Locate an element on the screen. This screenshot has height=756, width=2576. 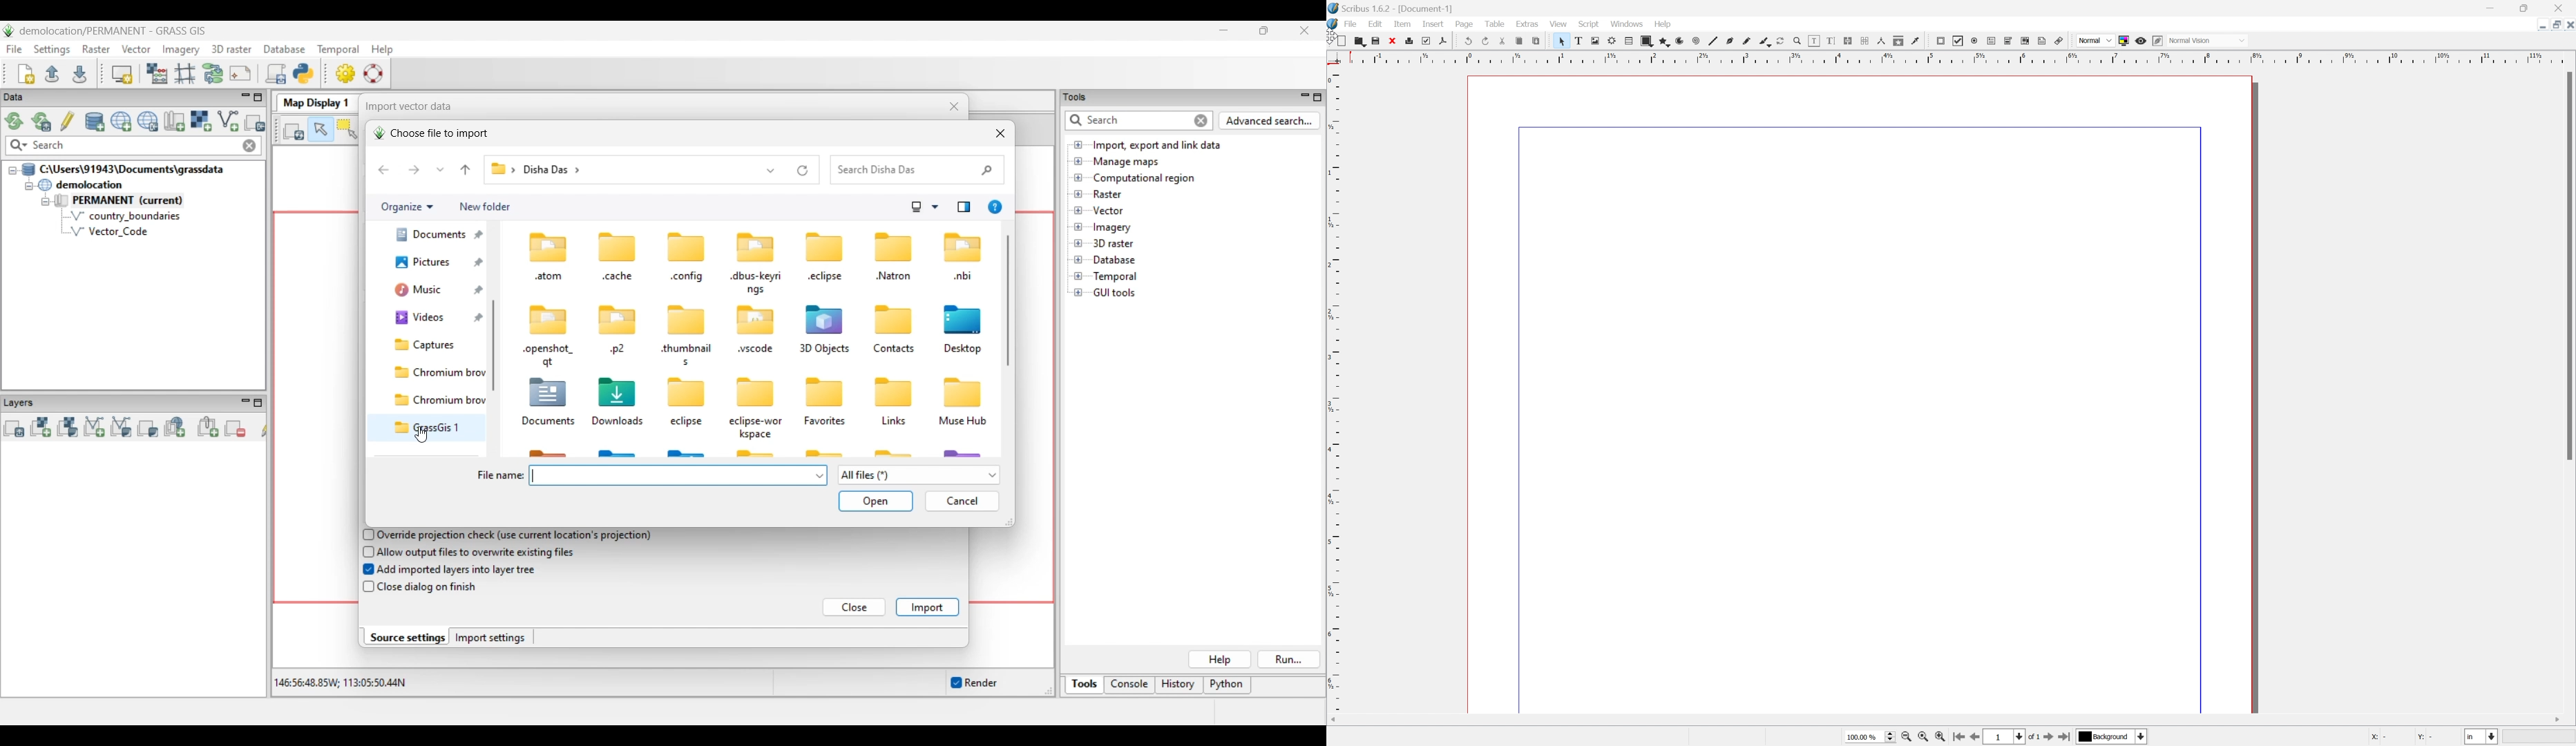
script is located at coordinates (1590, 25).